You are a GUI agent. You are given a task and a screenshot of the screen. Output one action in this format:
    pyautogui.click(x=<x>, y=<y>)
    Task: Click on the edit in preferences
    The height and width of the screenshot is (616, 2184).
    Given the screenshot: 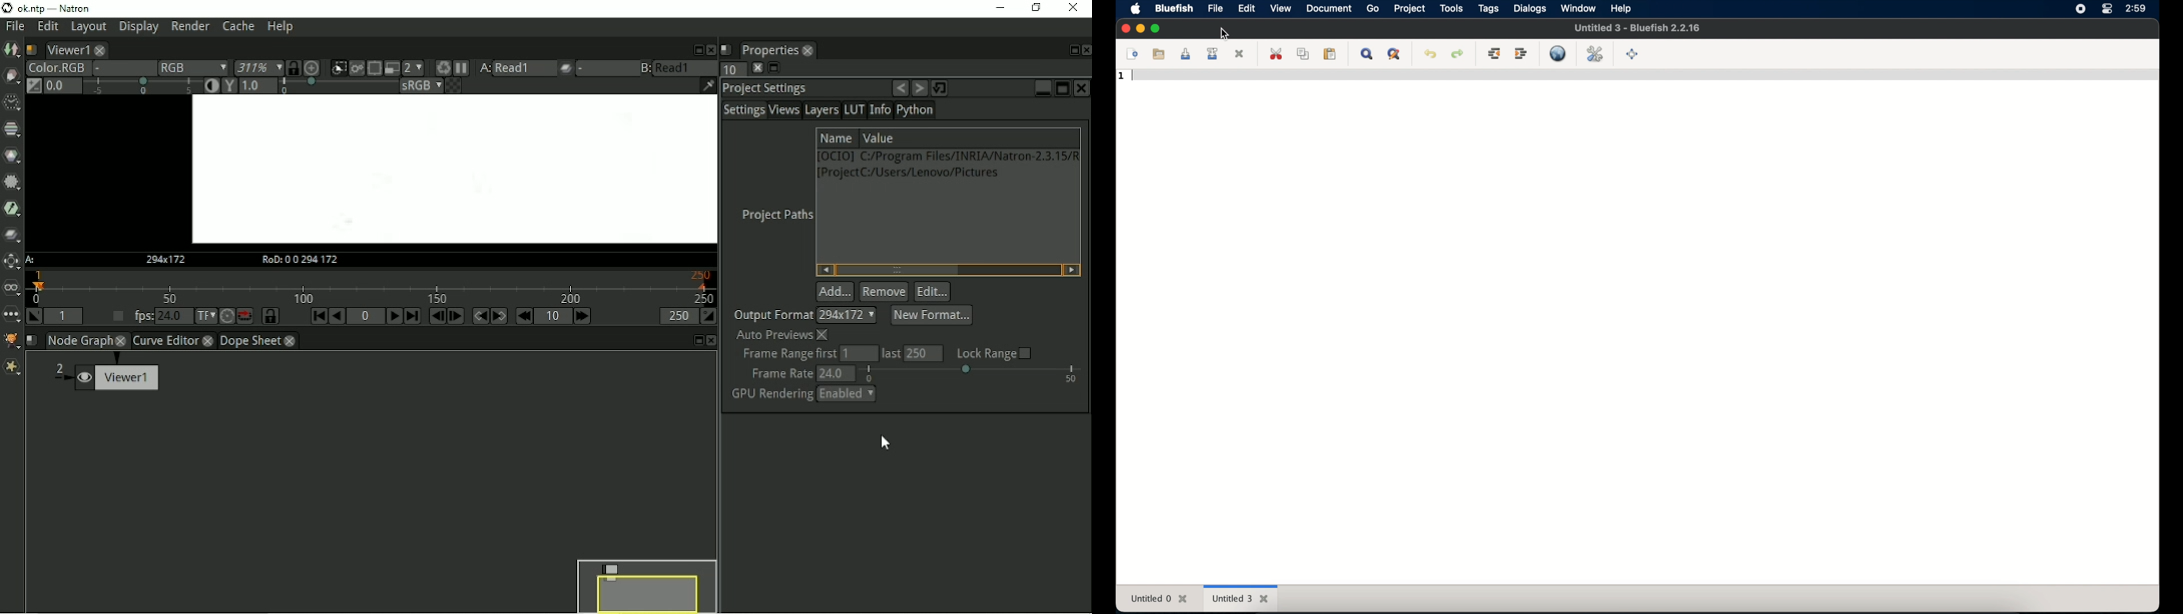 What is the action you would take?
    pyautogui.click(x=1595, y=53)
    